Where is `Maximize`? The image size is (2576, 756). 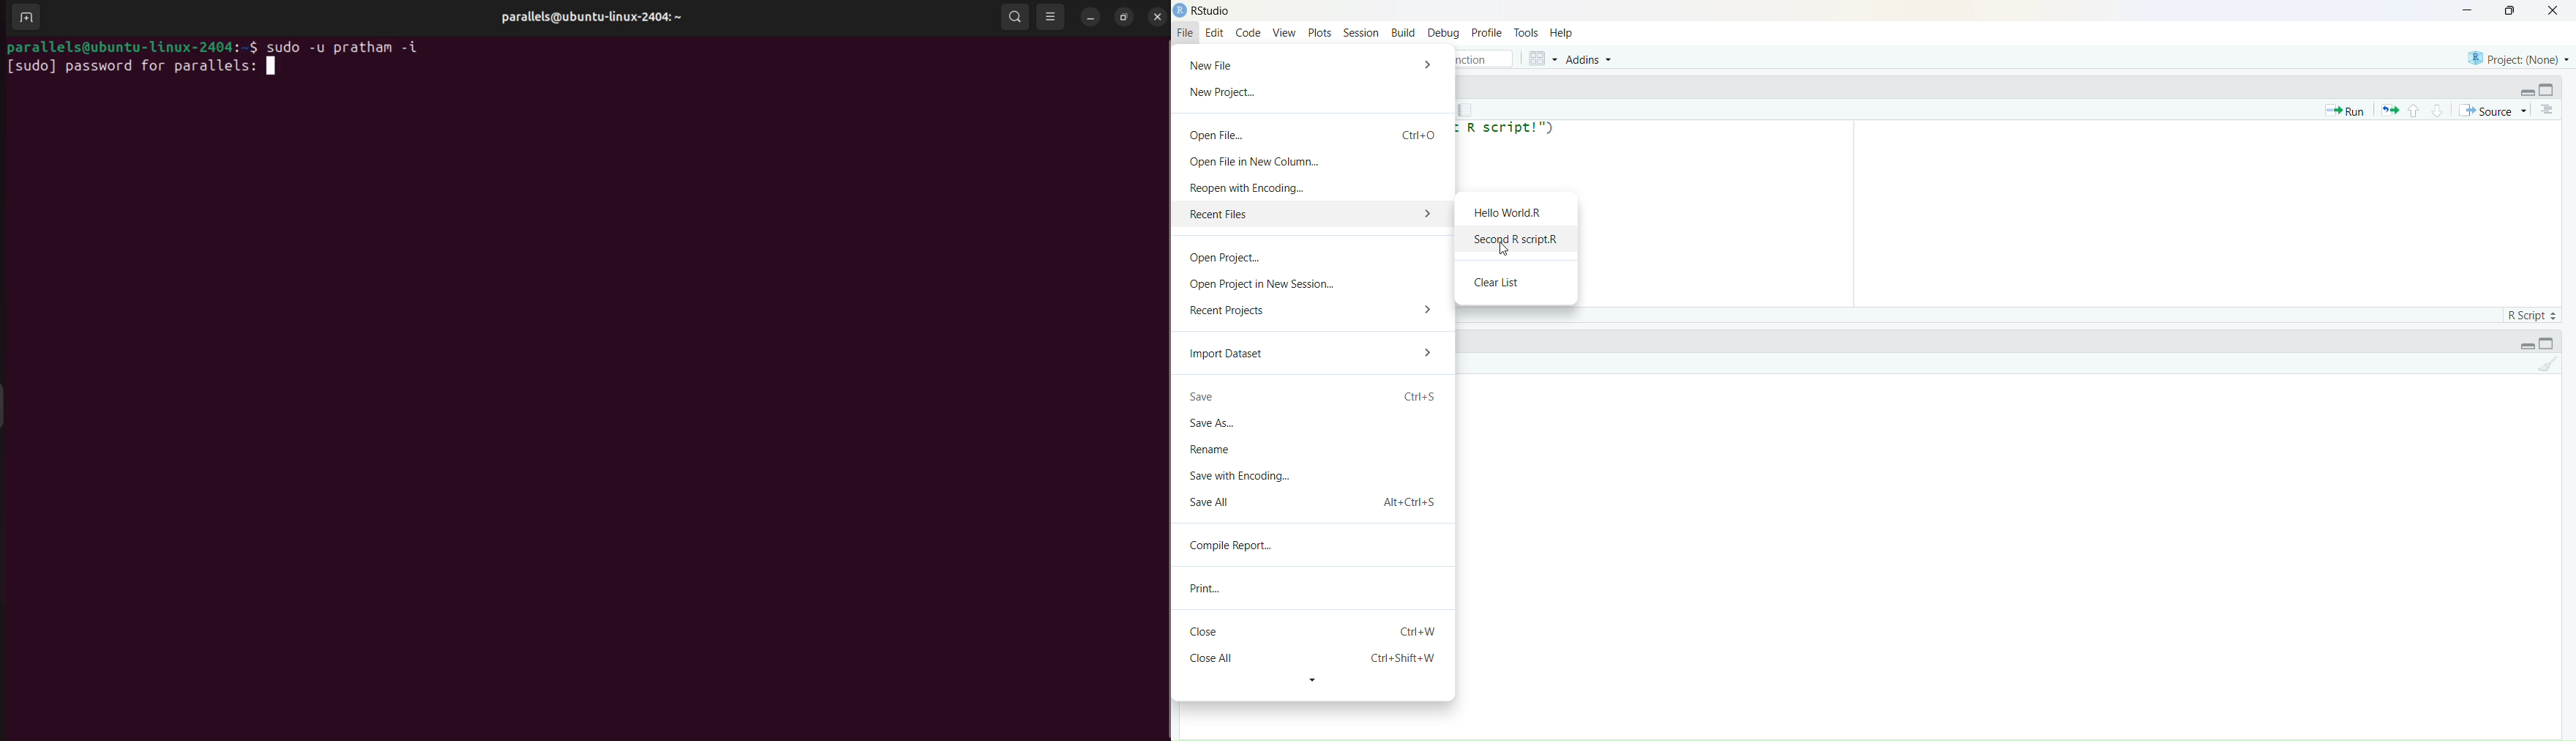
Maximize is located at coordinates (2513, 10).